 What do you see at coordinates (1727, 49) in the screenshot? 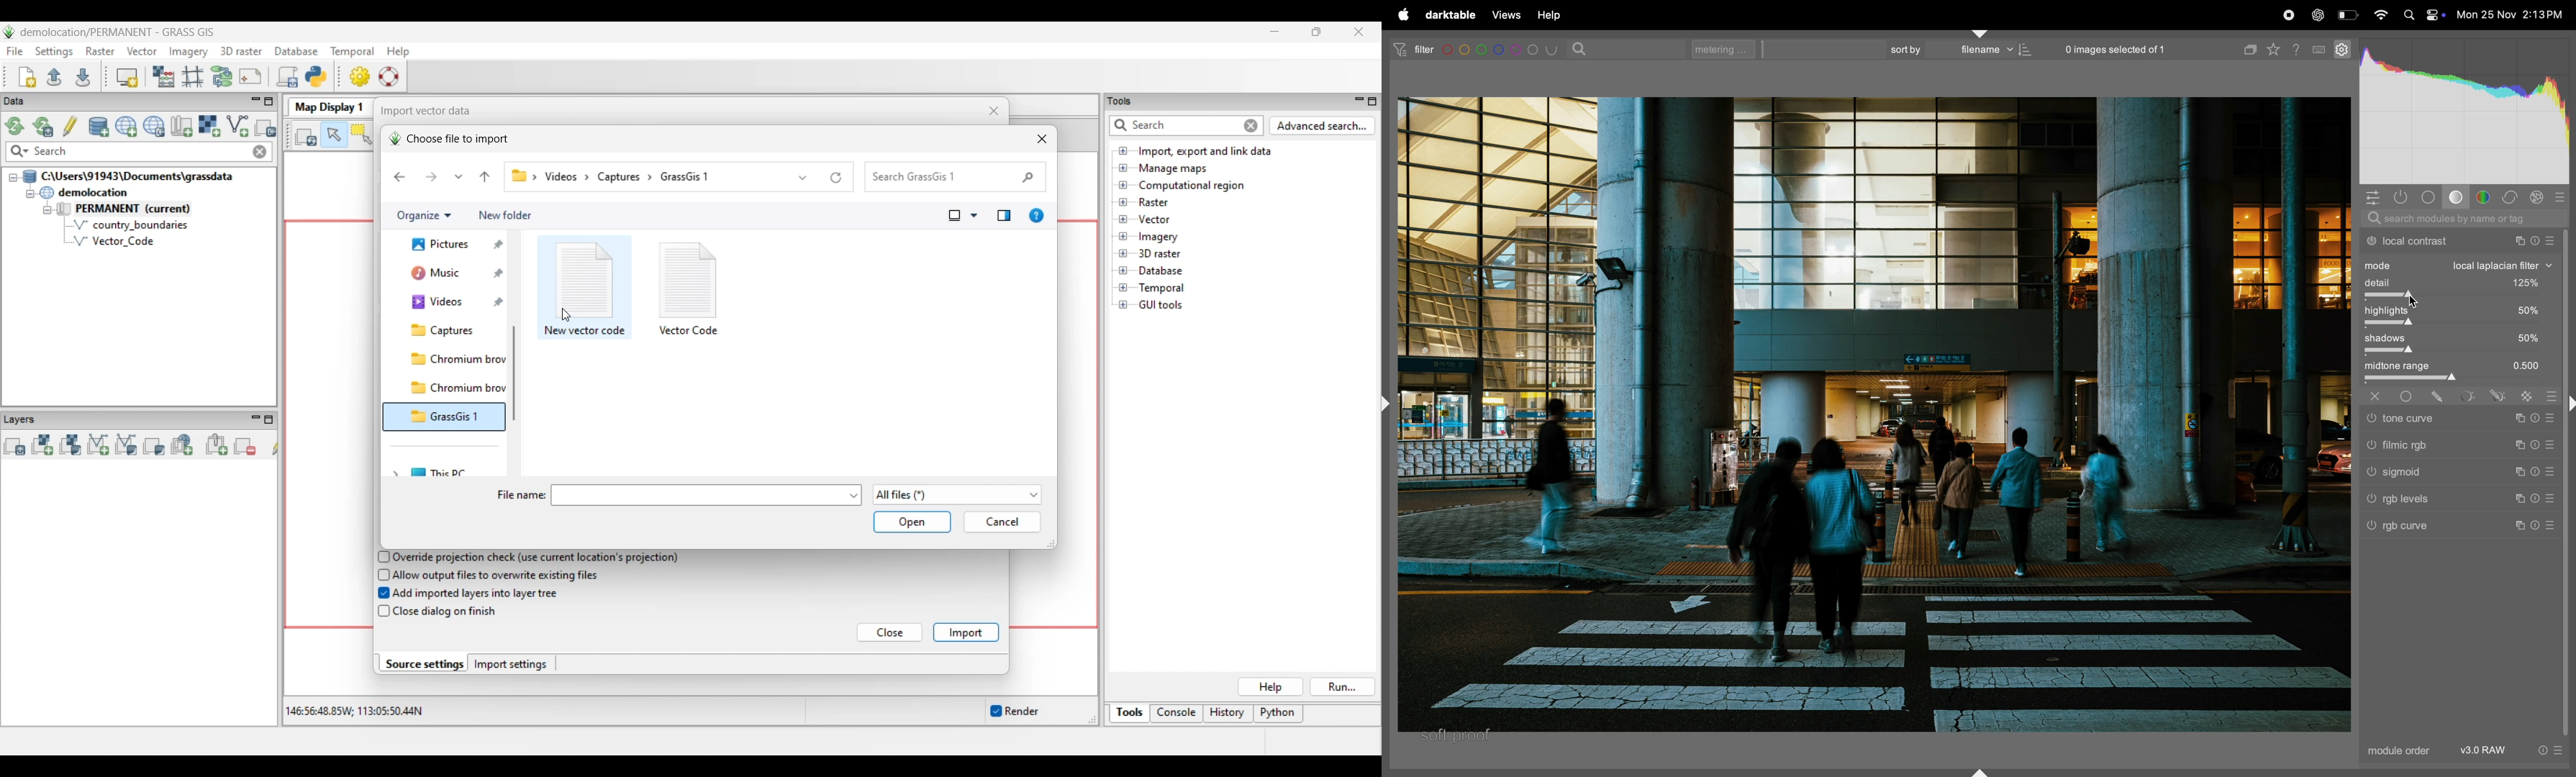
I see `metering` at bounding box center [1727, 49].